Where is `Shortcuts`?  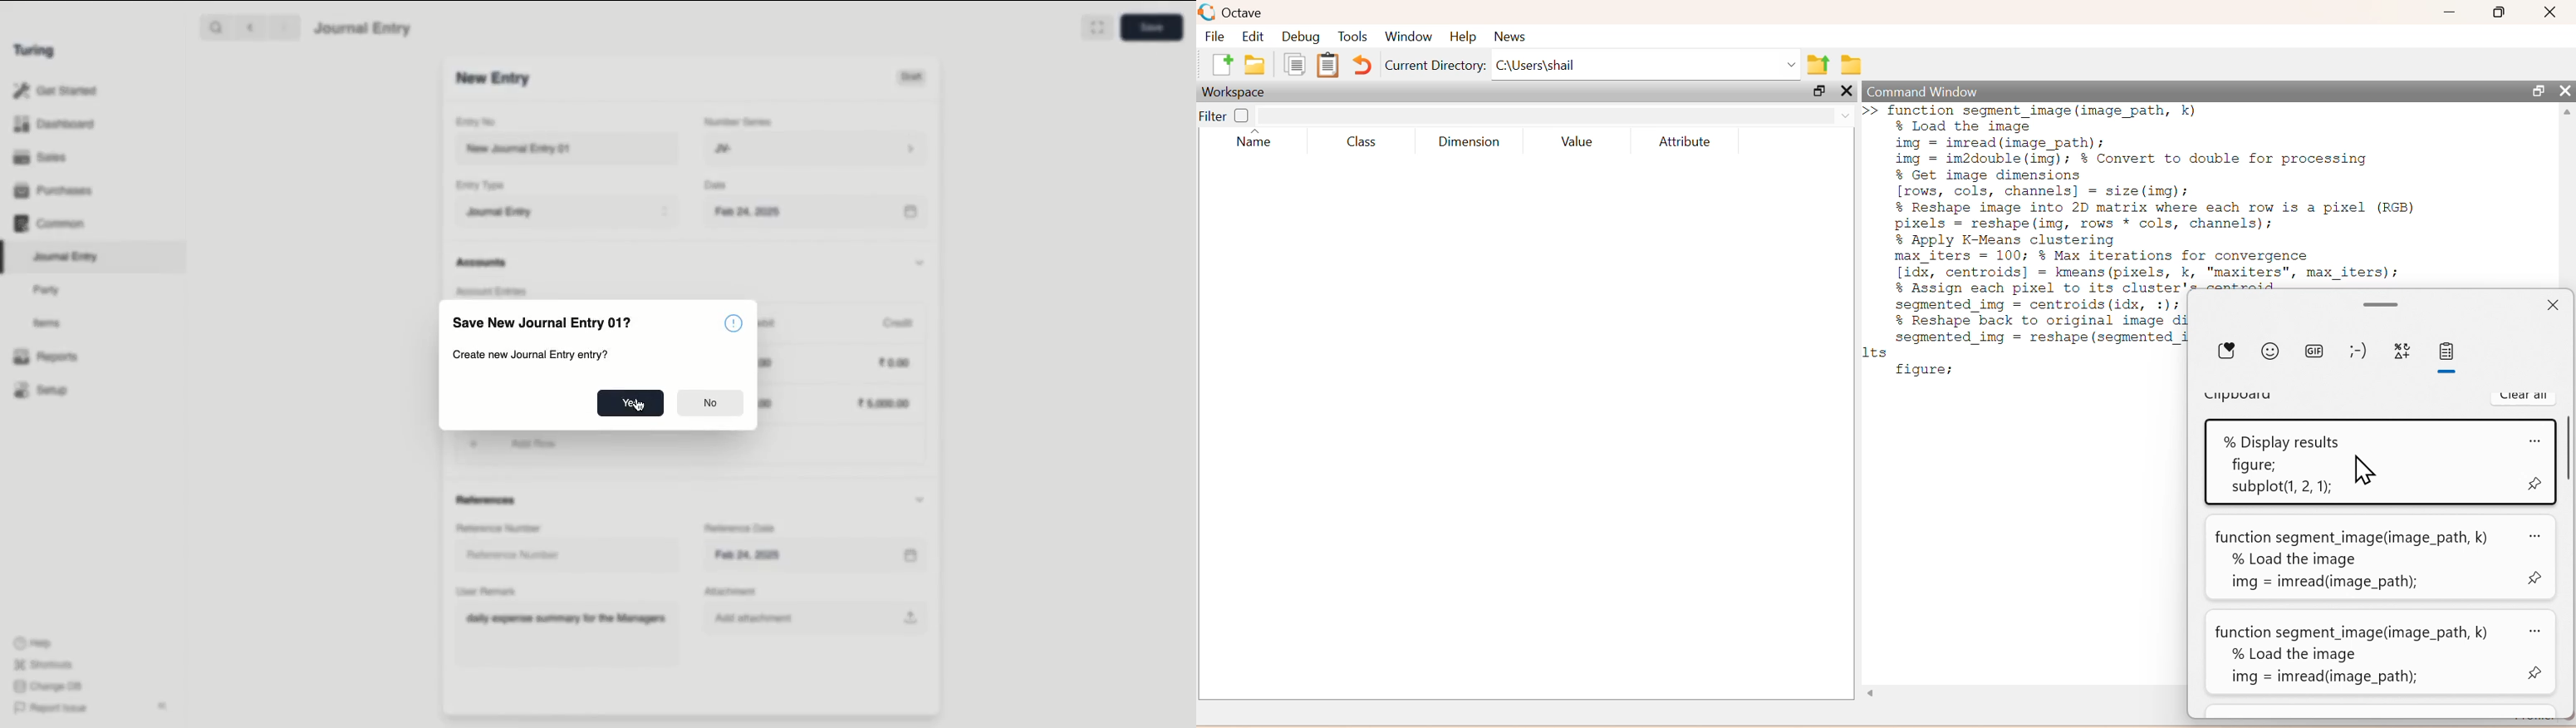 Shortcuts is located at coordinates (46, 665).